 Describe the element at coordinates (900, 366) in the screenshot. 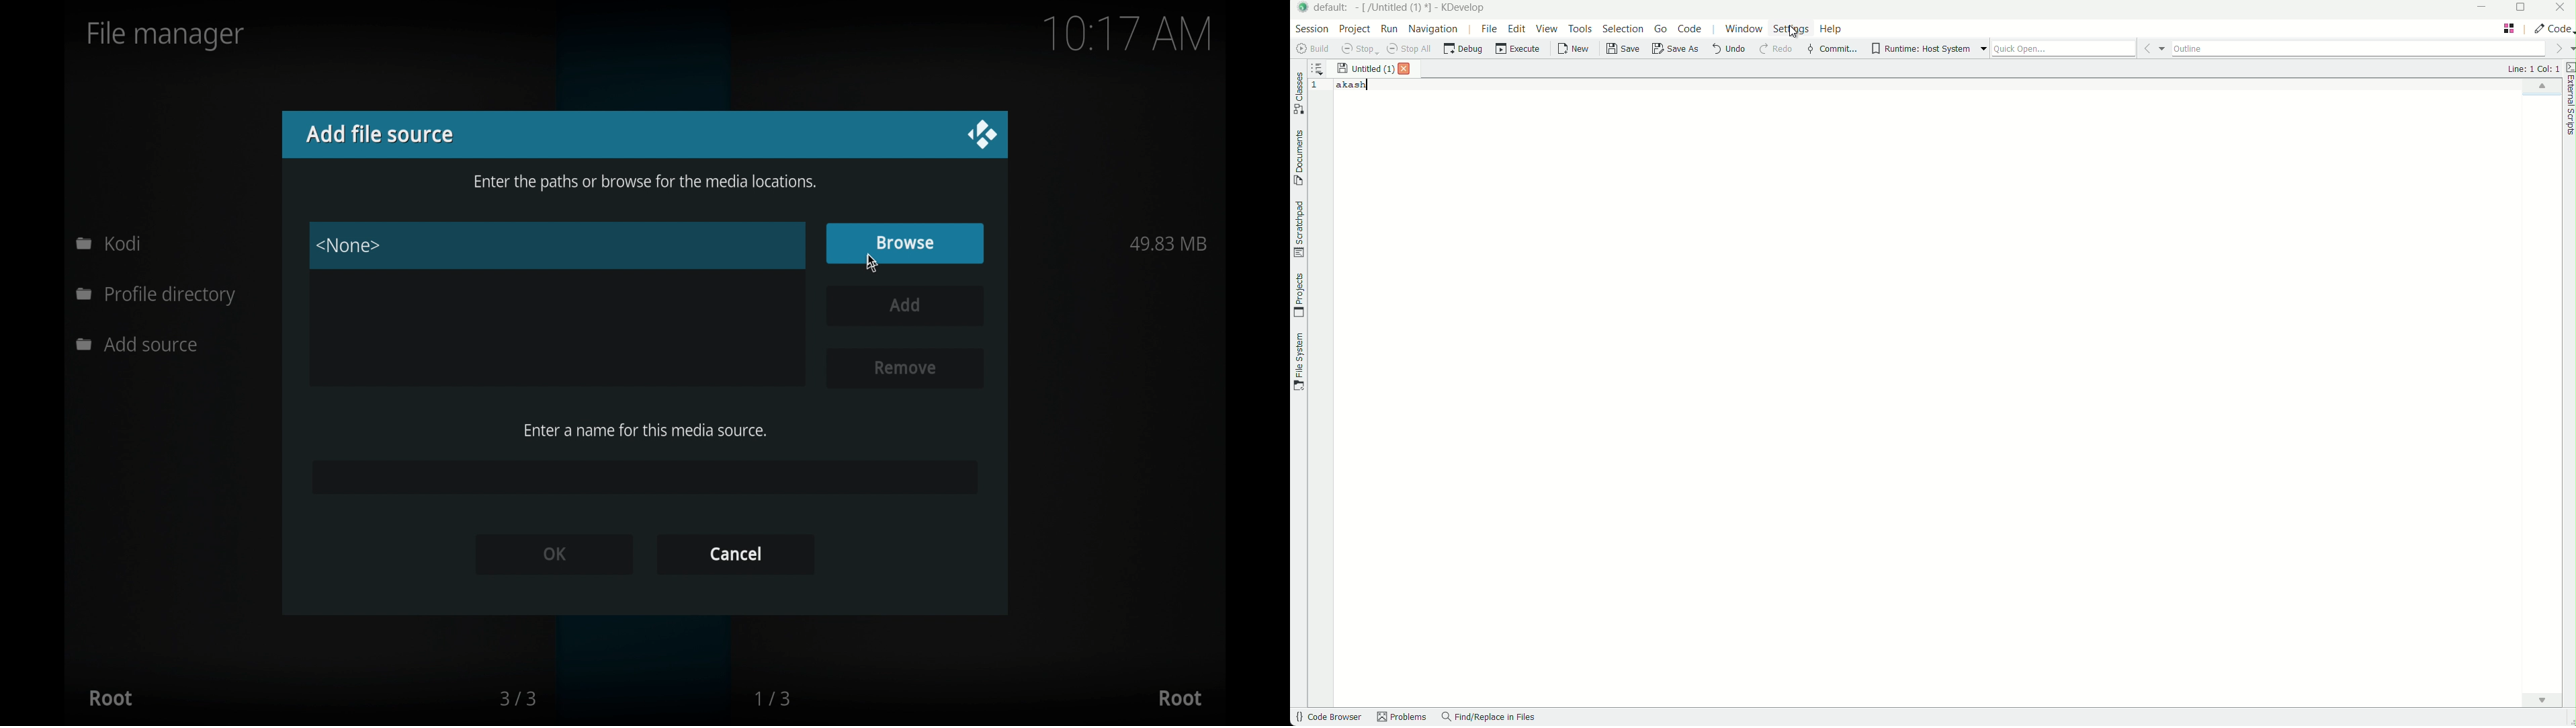

I see `remove` at that location.